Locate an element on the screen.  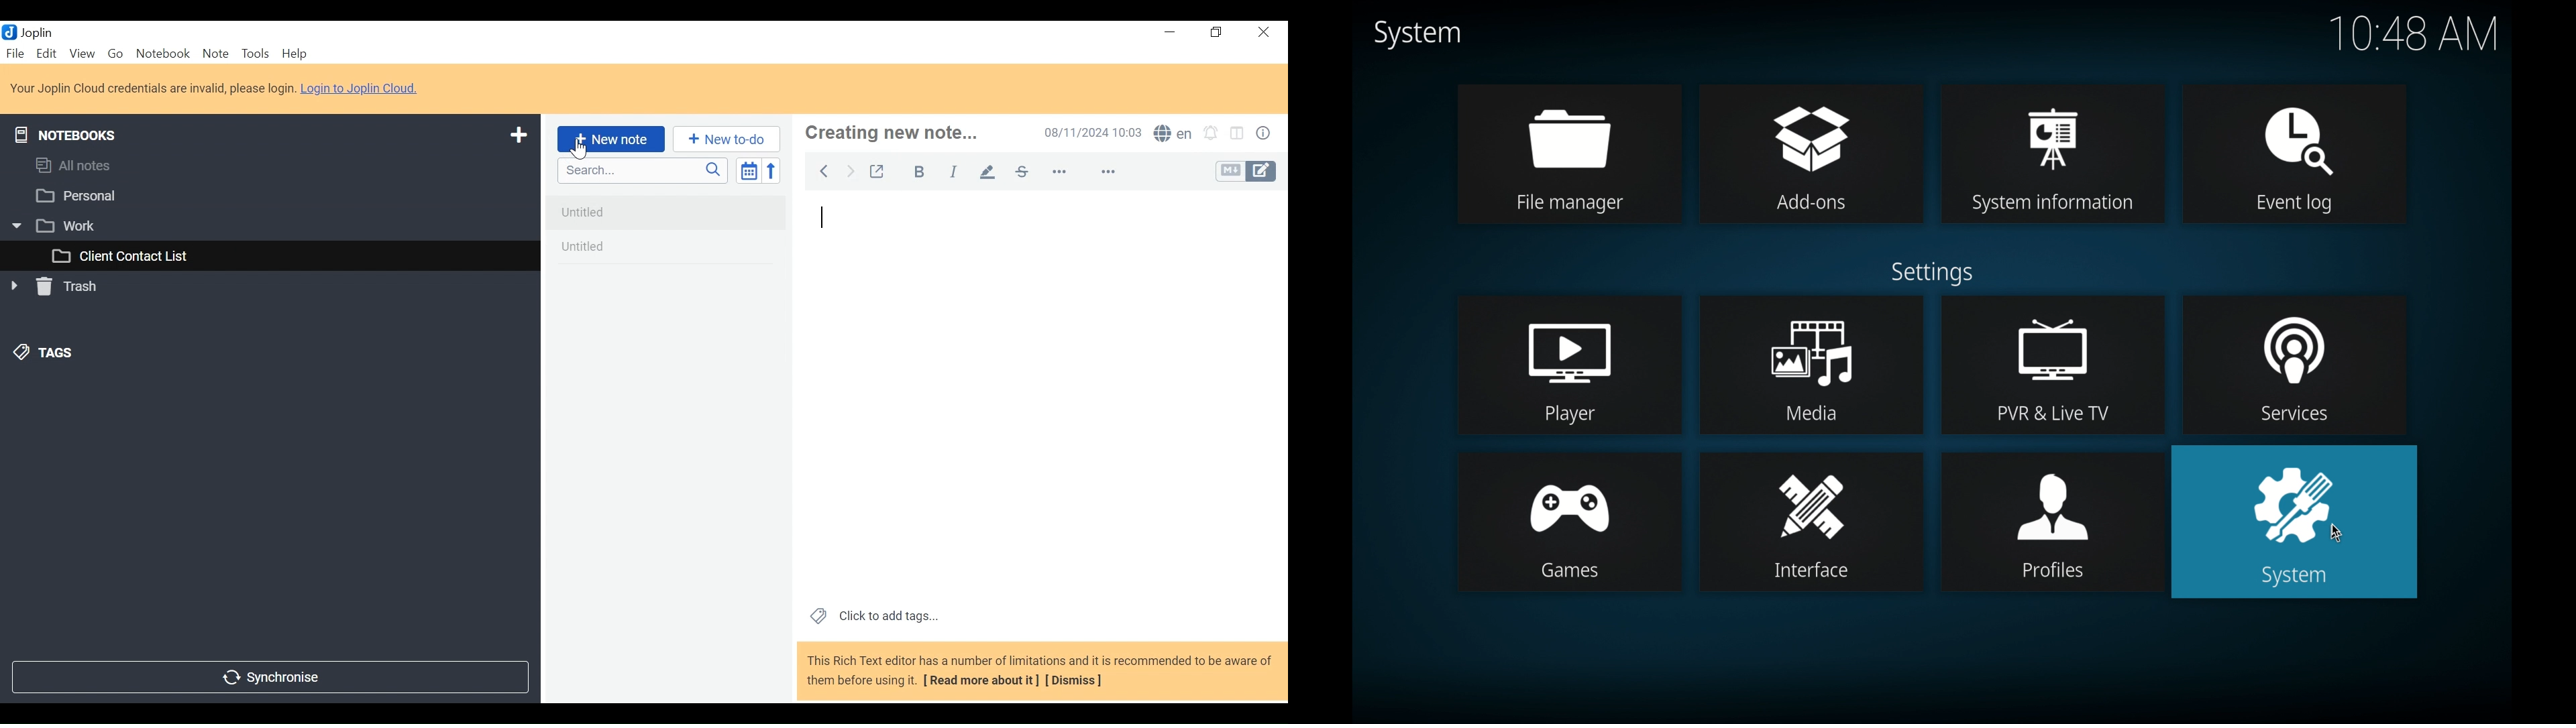
Work is located at coordinates (262, 225).